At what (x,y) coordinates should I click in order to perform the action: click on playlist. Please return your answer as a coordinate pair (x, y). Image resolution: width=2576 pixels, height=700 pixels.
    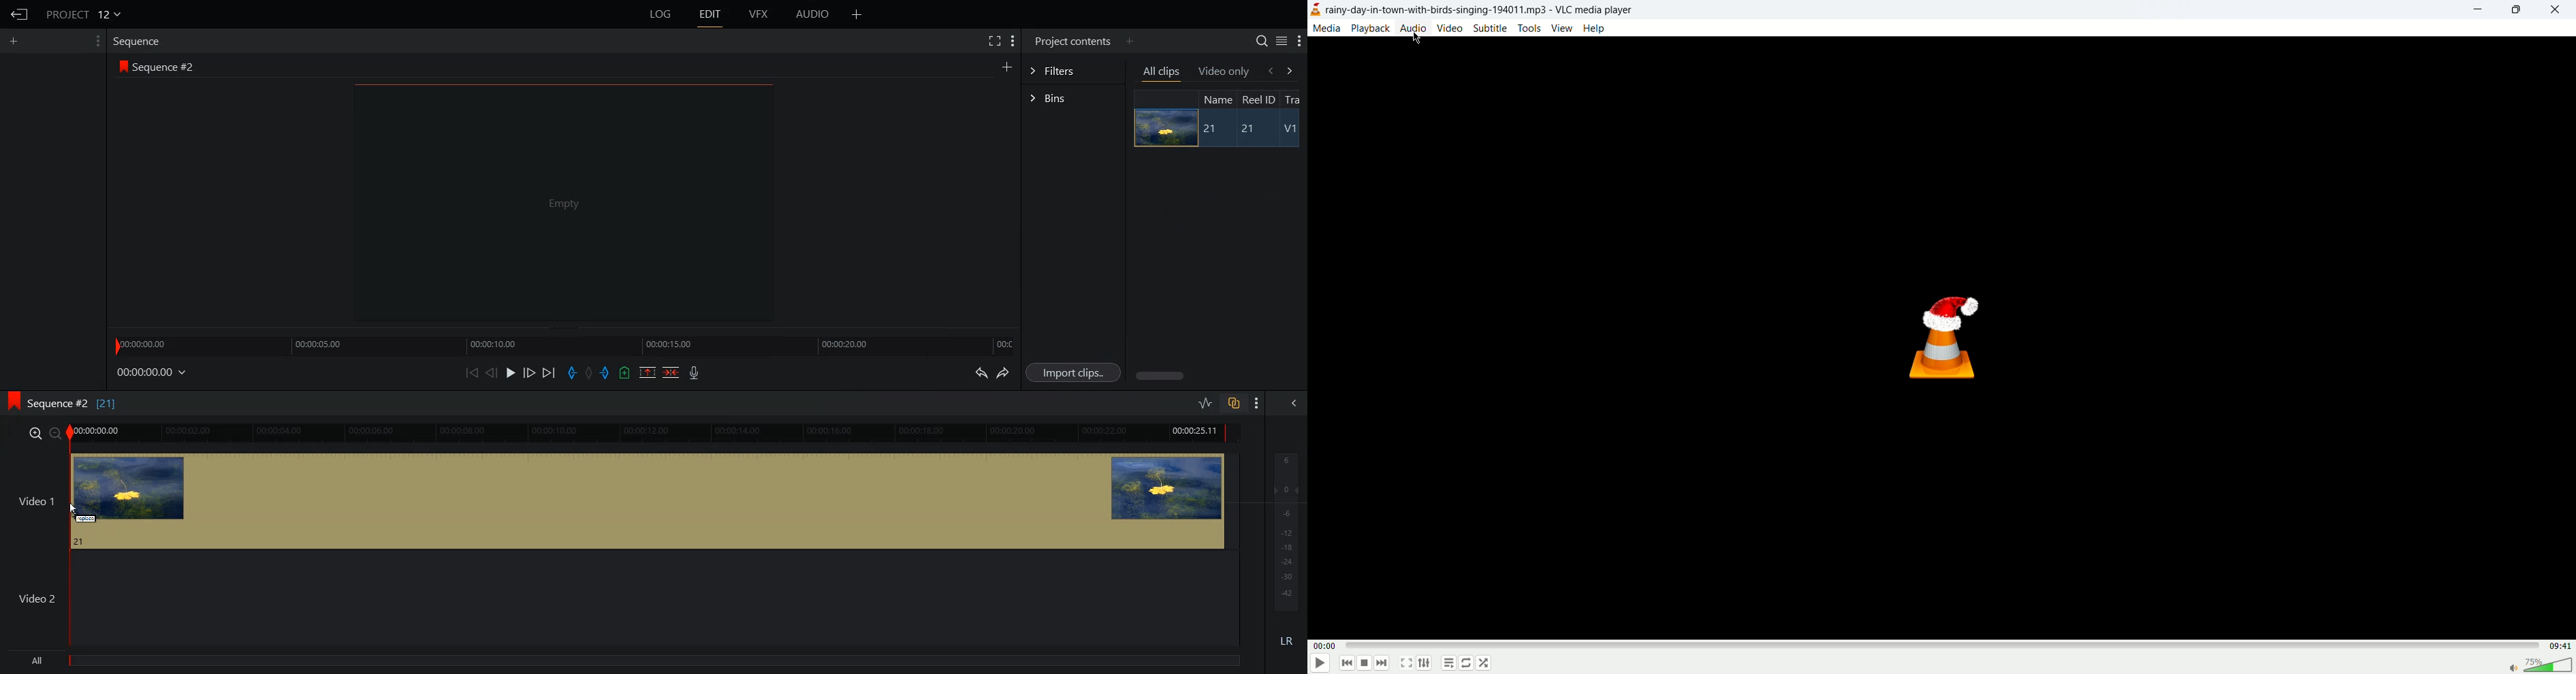
    Looking at the image, I should click on (1449, 665).